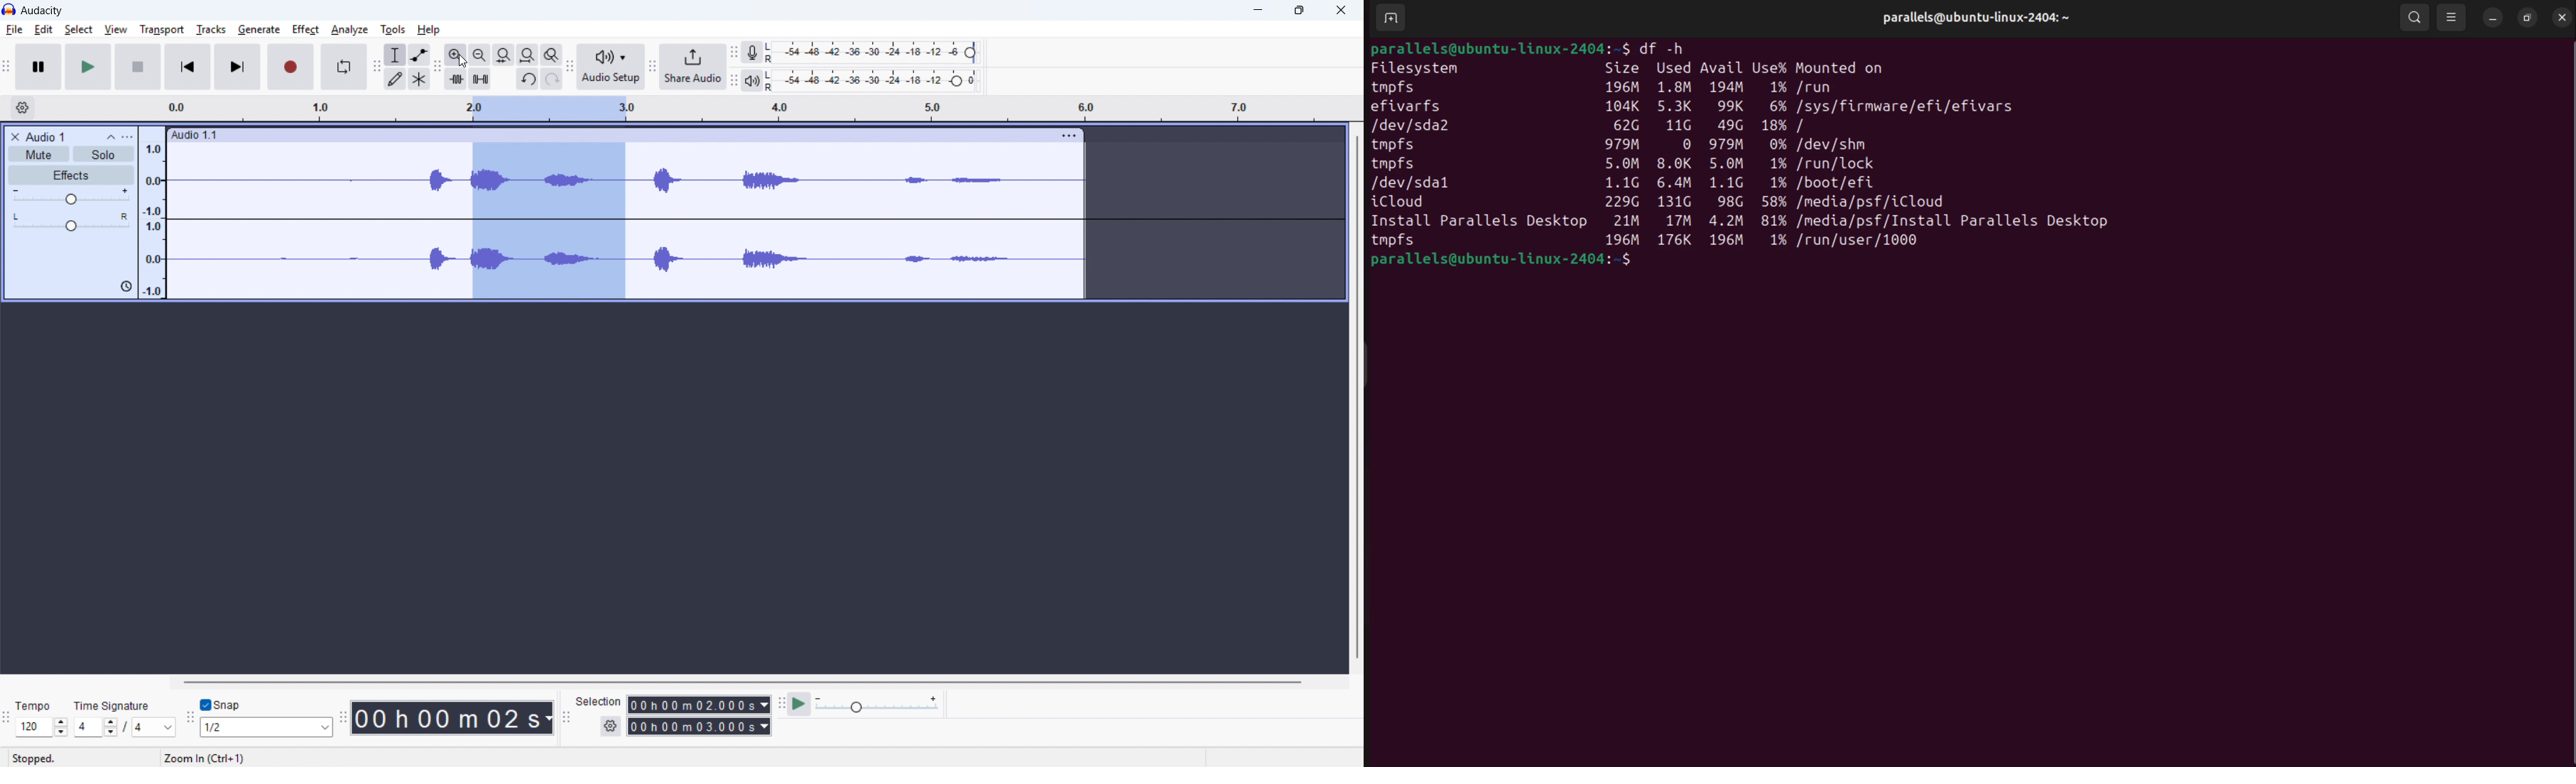  I want to click on Analyse, so click(350, 31).